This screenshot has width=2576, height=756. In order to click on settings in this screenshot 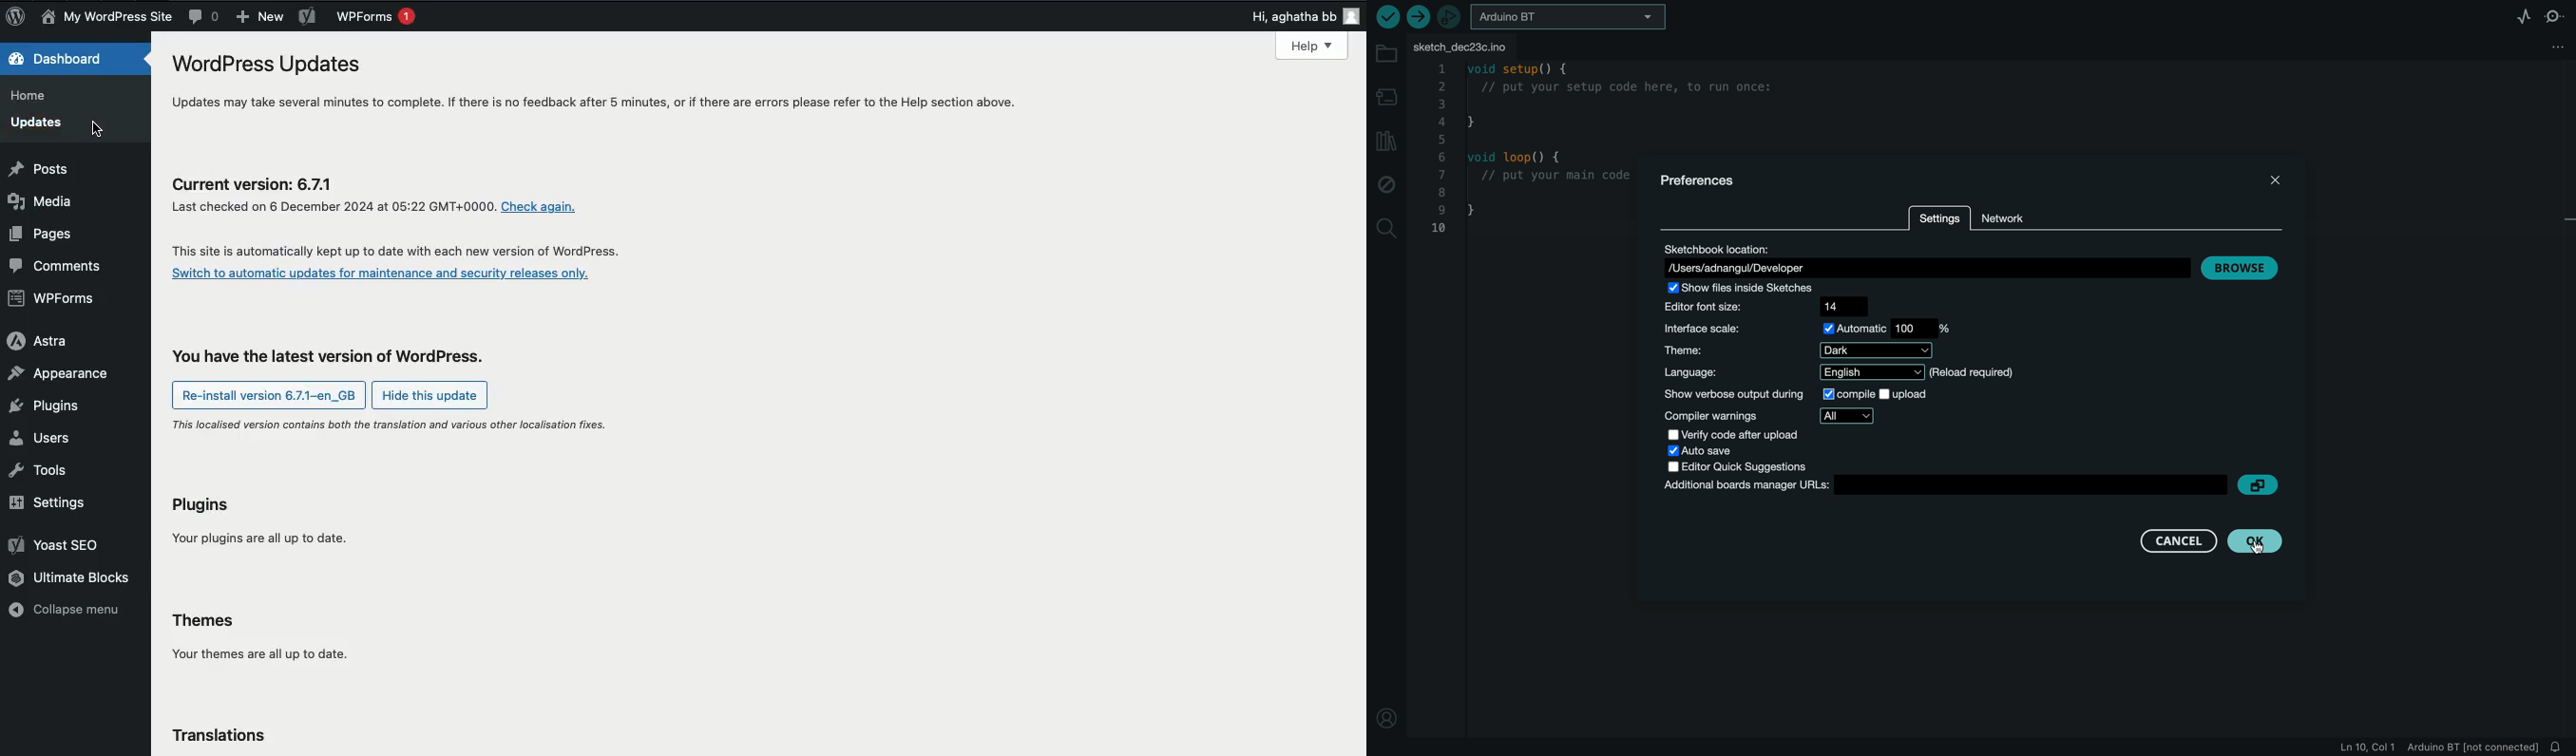, I will do `click(1939, 218)`.